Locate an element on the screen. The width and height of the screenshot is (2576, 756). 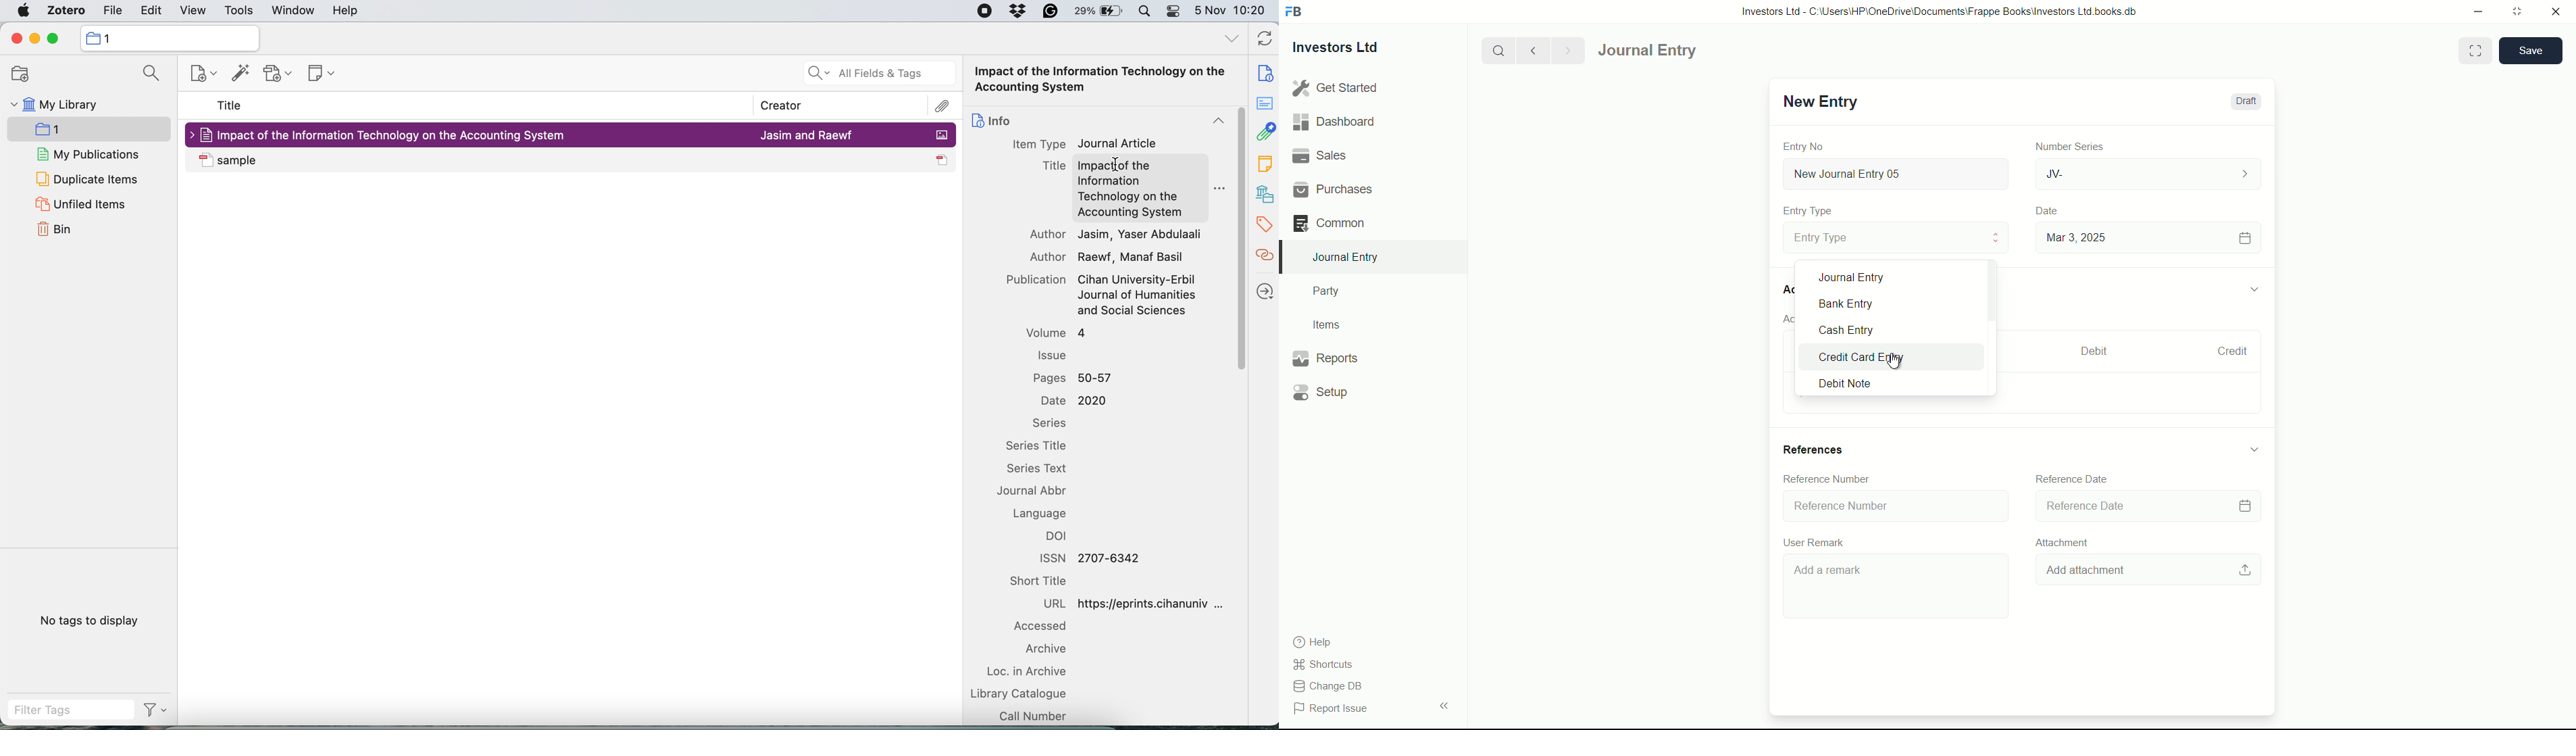
Credit is located at coordinates (2227, 351).